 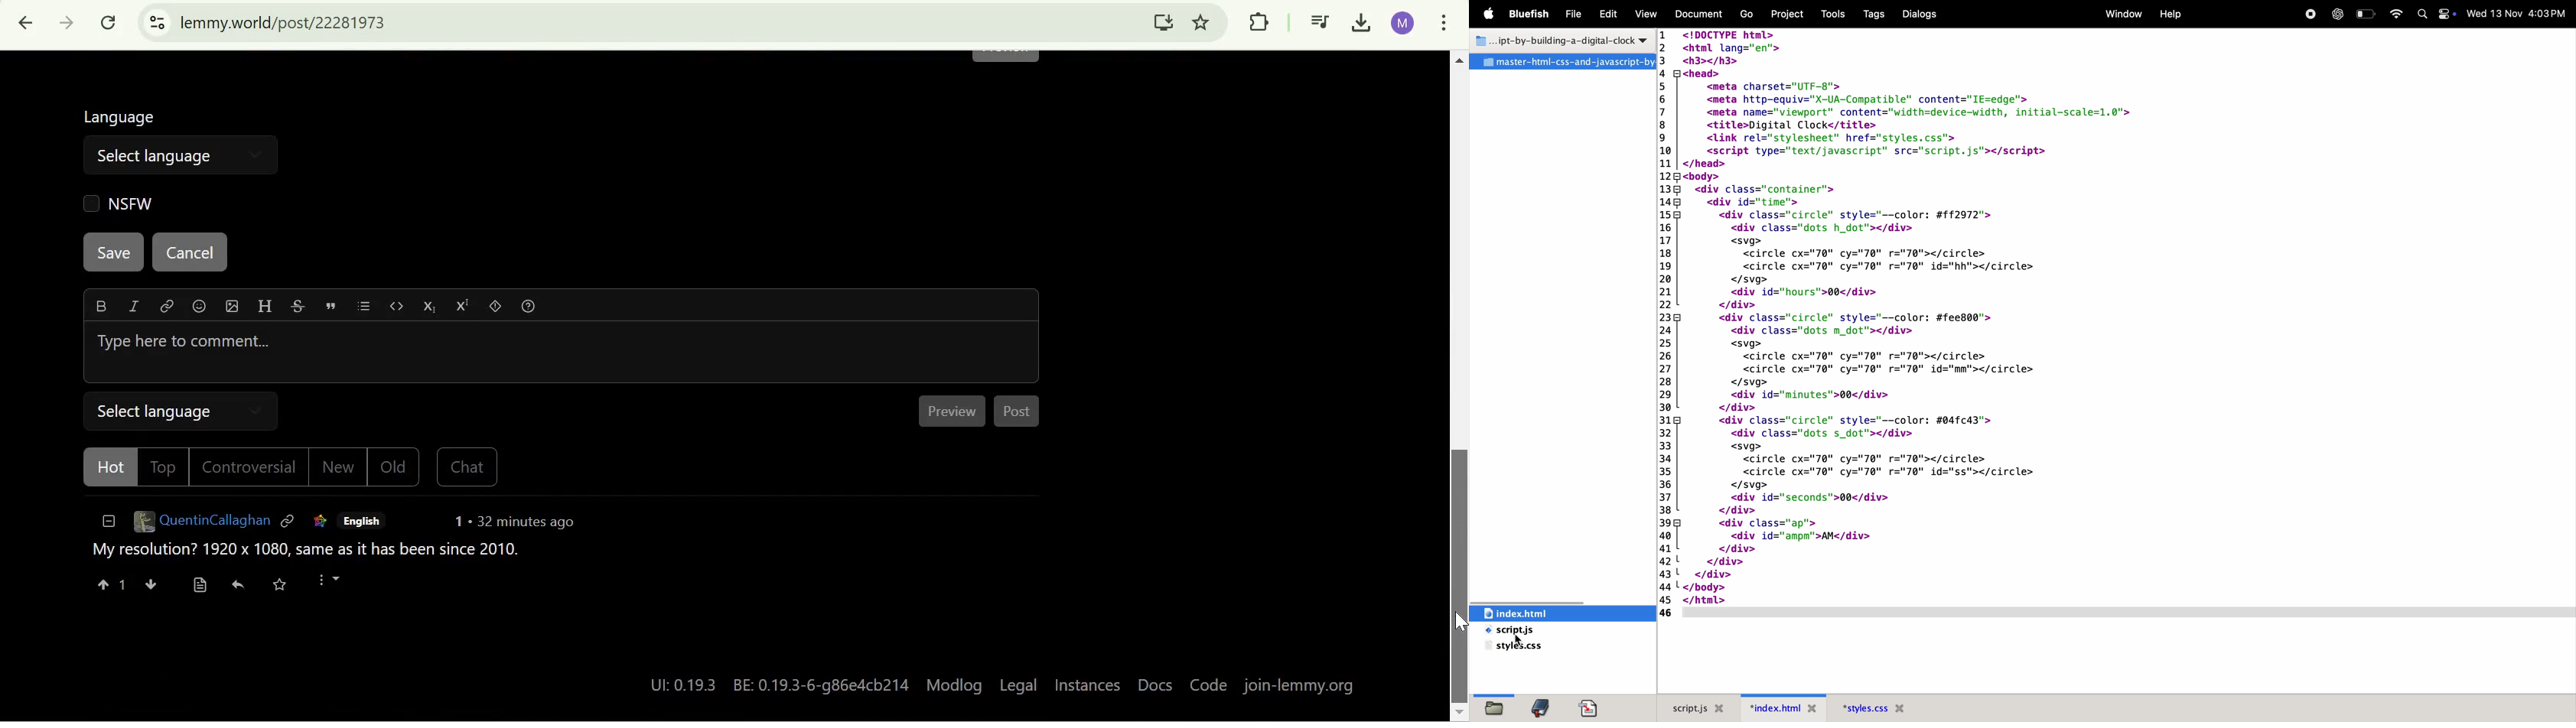 I want to click on apple widgets, so click(x=2447, y=14).